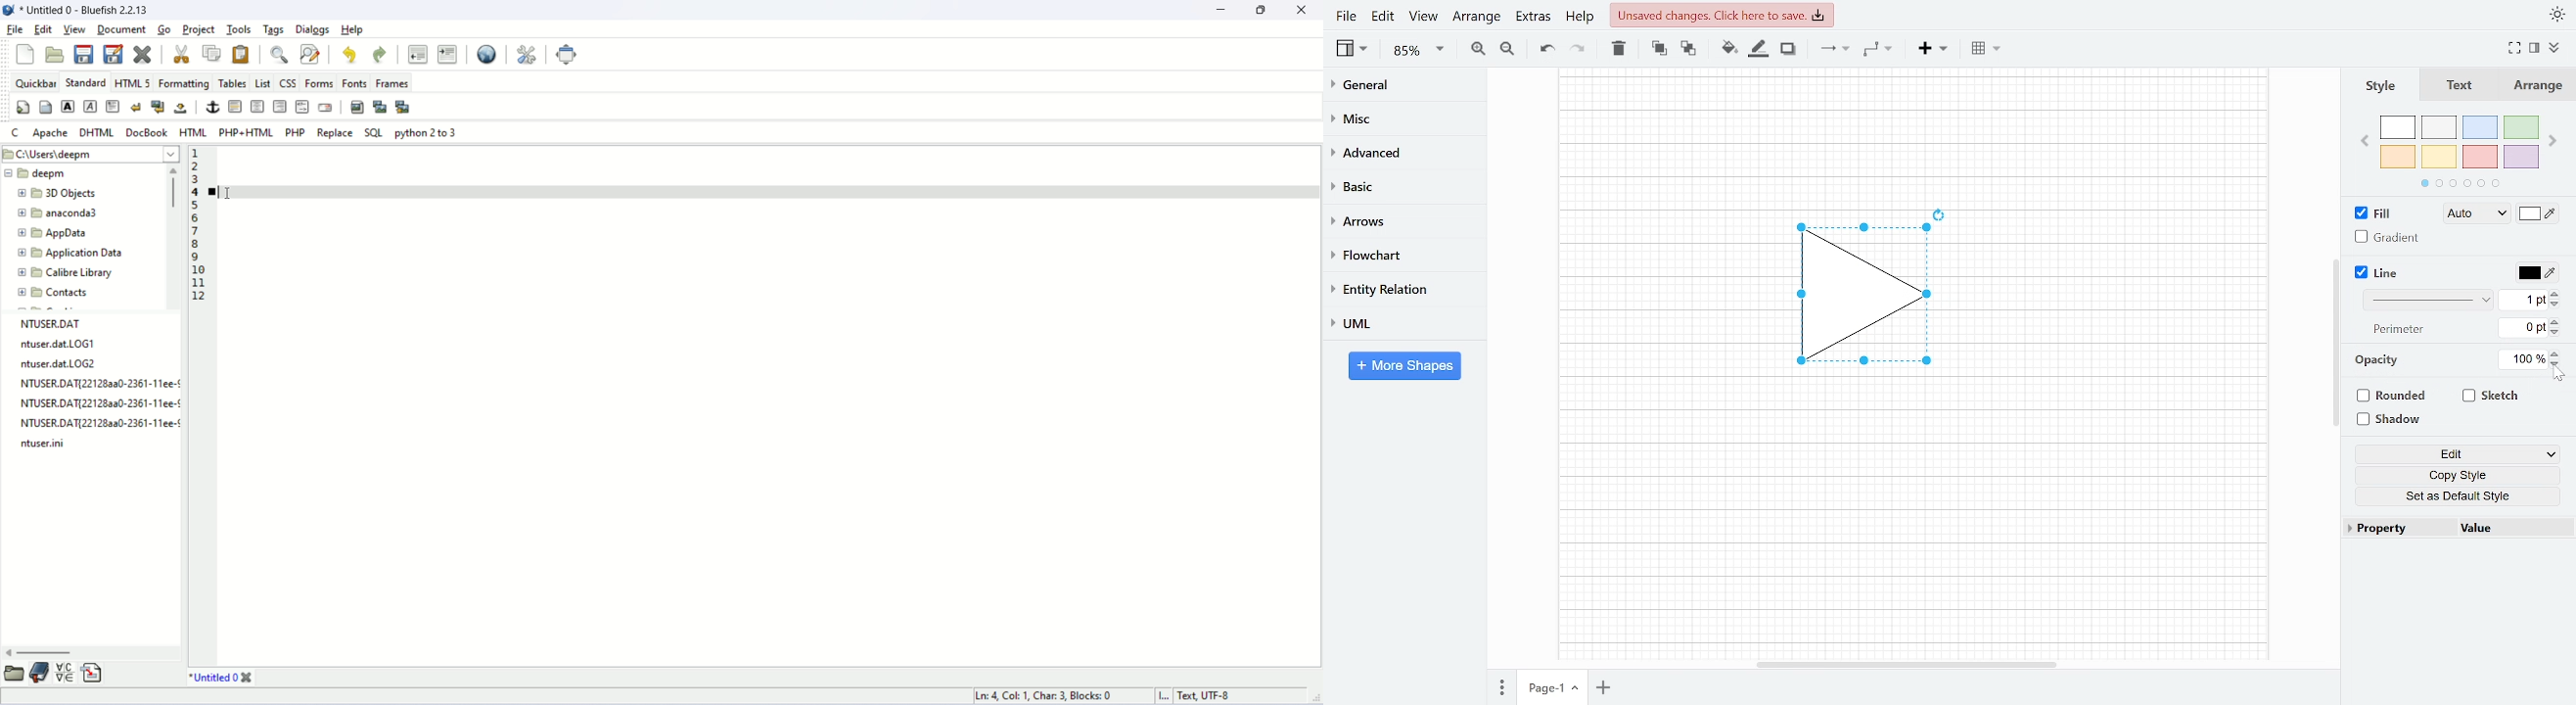 The height and width of the screenshot is (728, 2576). What do you see at coordinates (2558, 14) in the screenshot?
I see `Theme` at bounding box center [2558, 14].